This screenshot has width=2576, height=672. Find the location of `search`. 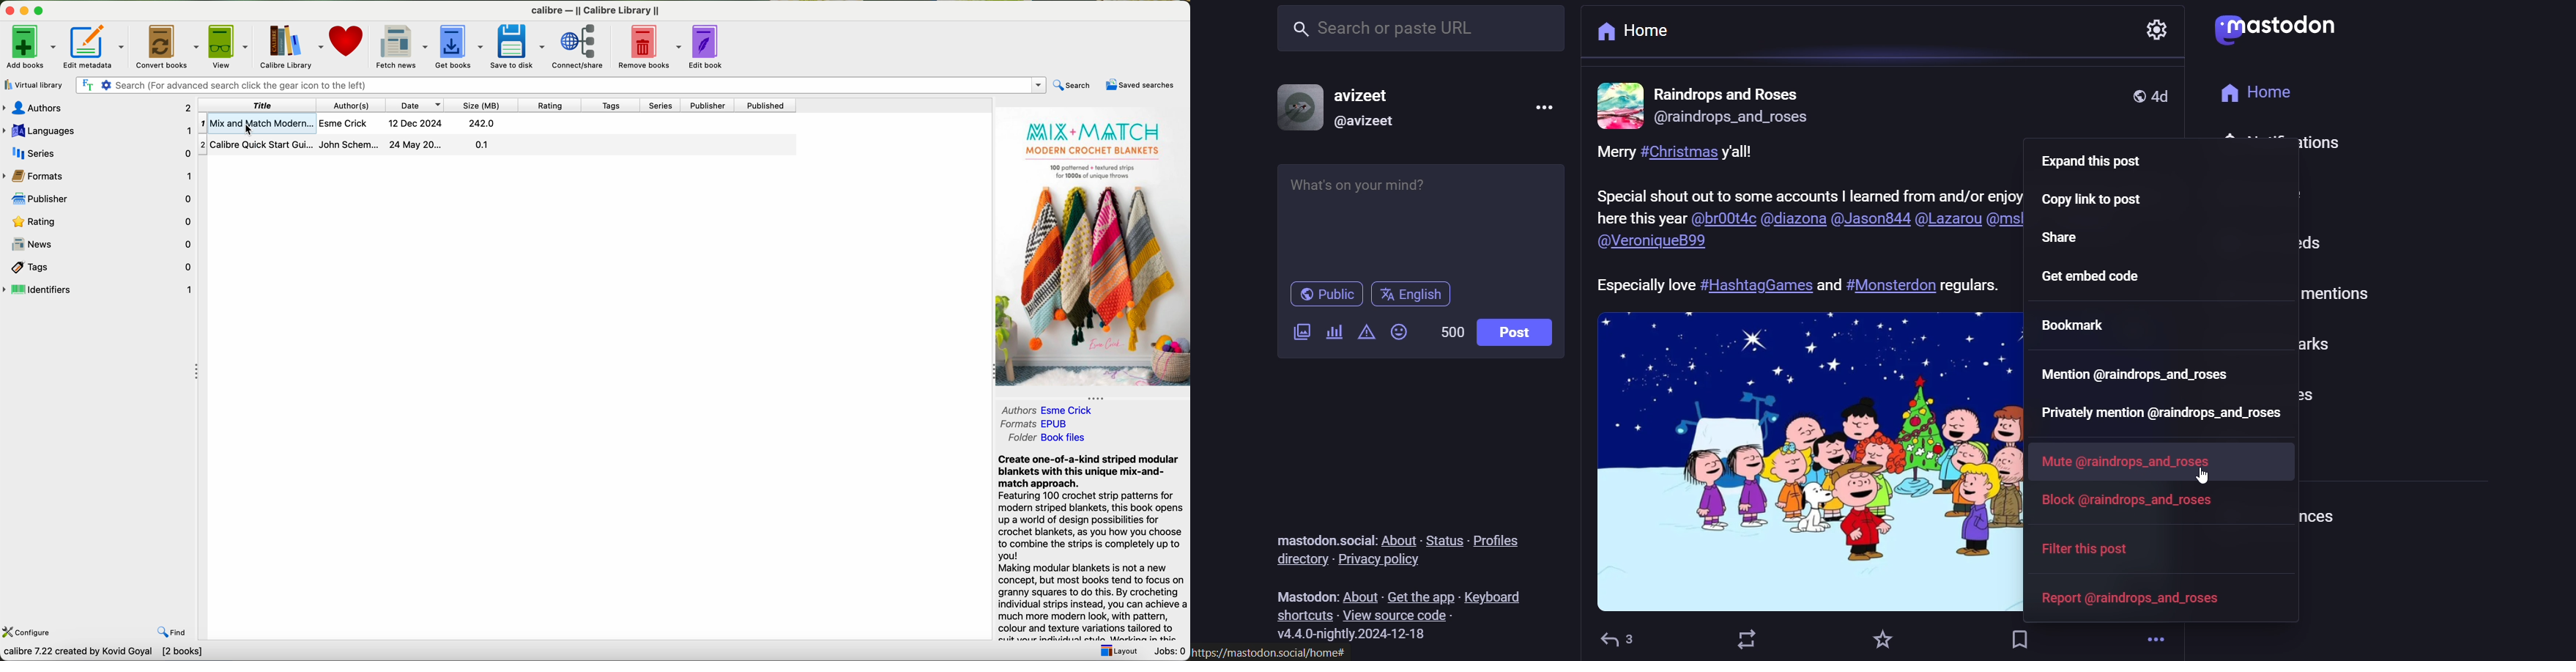

search is located at coordinates (1072, 85).